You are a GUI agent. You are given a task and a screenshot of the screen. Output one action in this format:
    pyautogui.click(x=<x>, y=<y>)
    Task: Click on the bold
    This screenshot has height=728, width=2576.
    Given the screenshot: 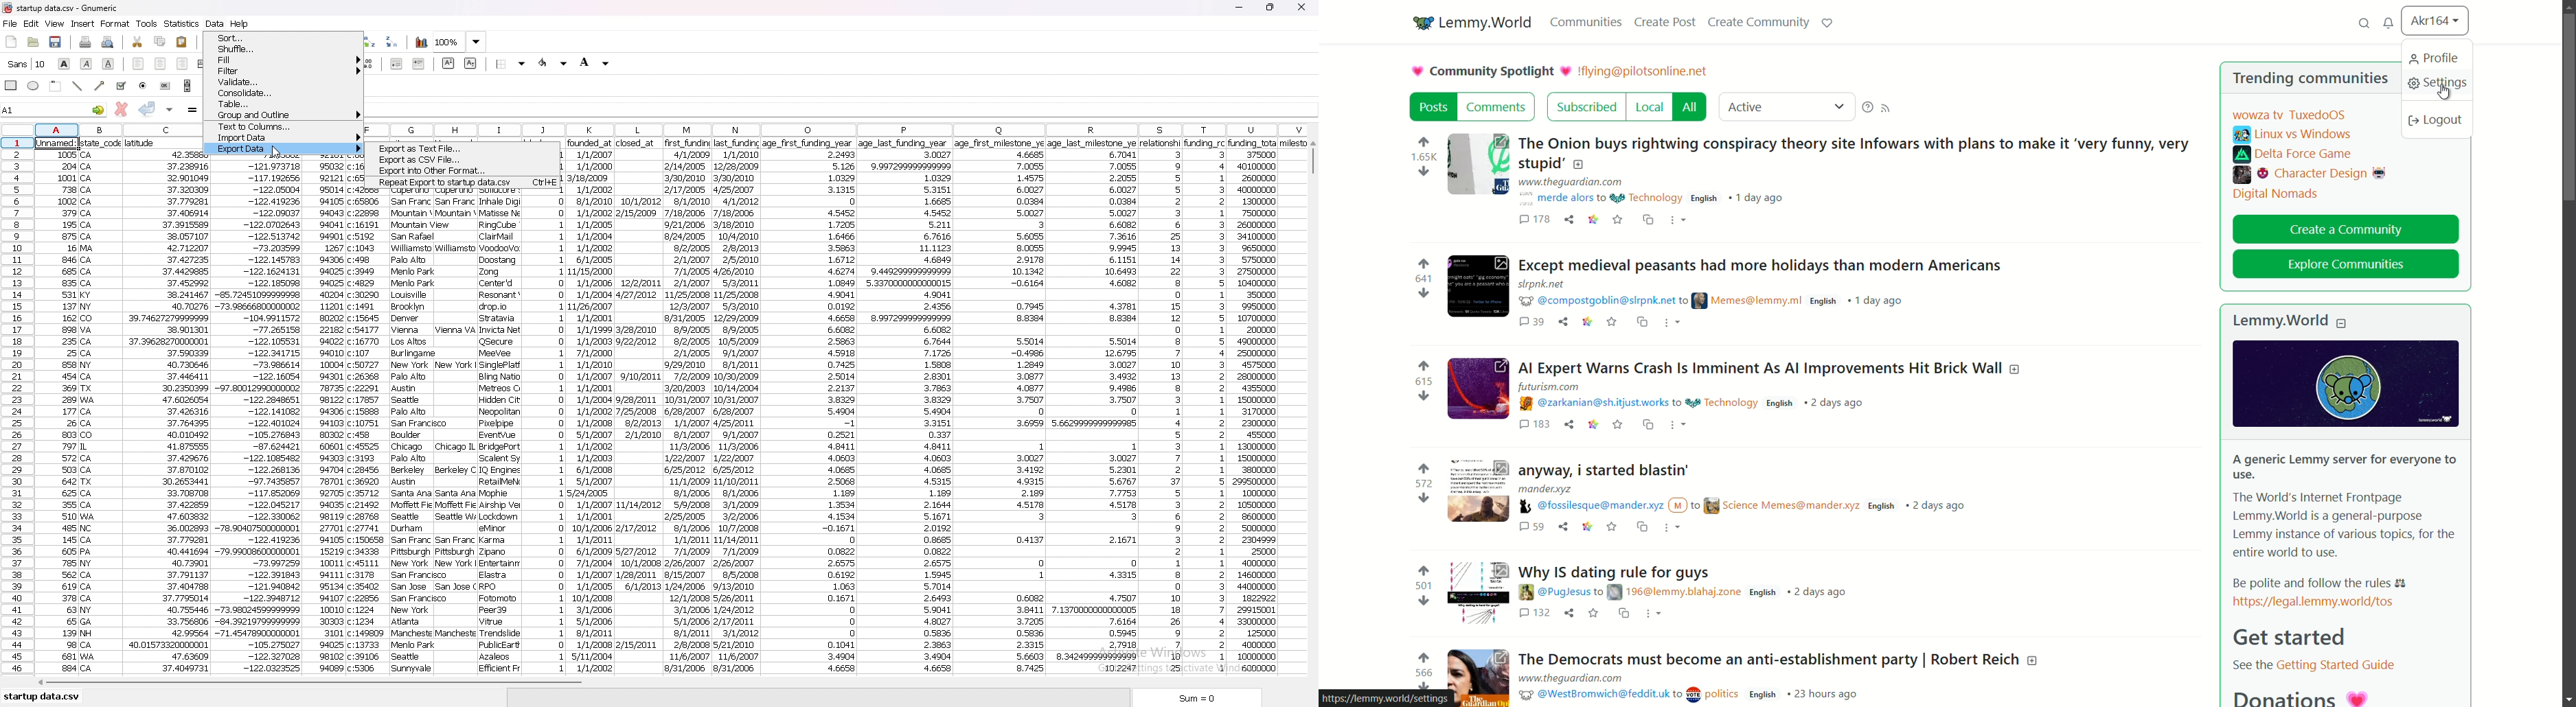 What is the action you would take?
    pyautogui.click(x=65, y=64)
    